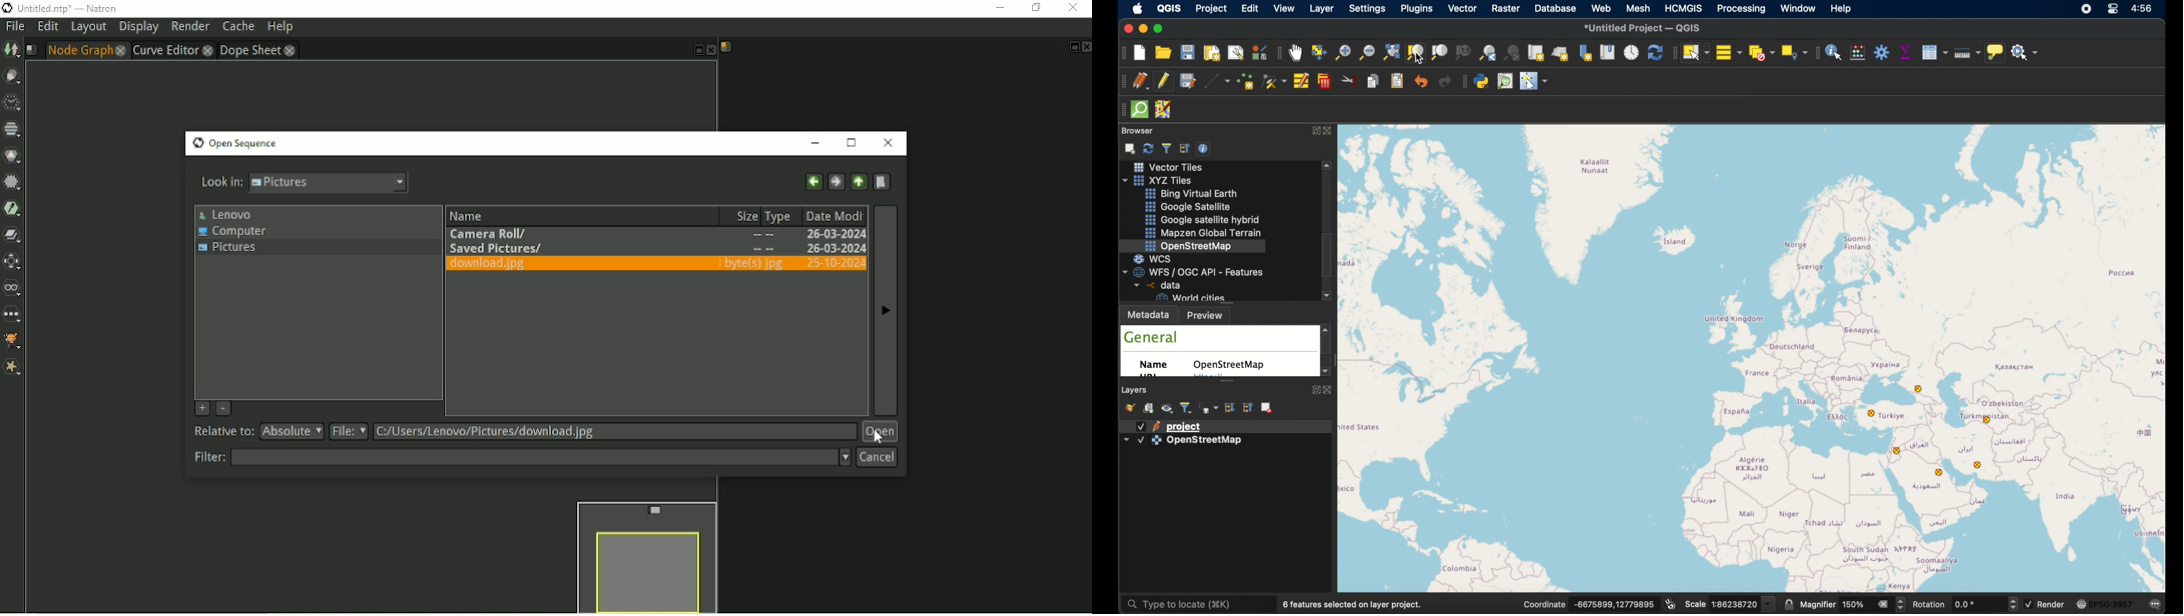  What do you see at coordinates (1209, 315) in the screenshot?
I see `preview` at bounding box center [1209, 315].